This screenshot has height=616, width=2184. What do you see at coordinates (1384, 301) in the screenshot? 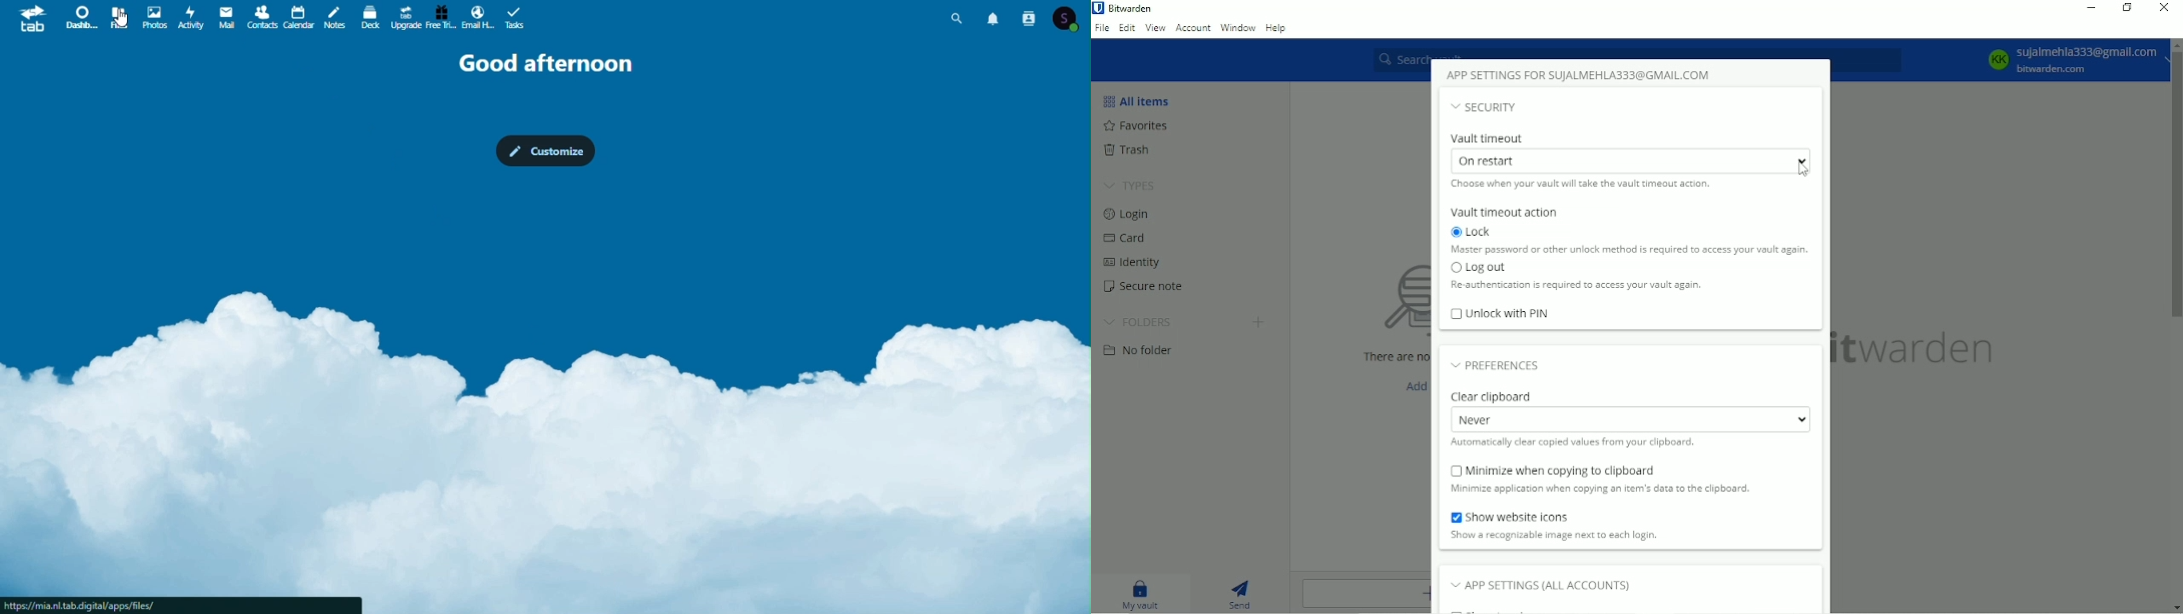
I see `computer icon` at bounding box center [1384, 301].